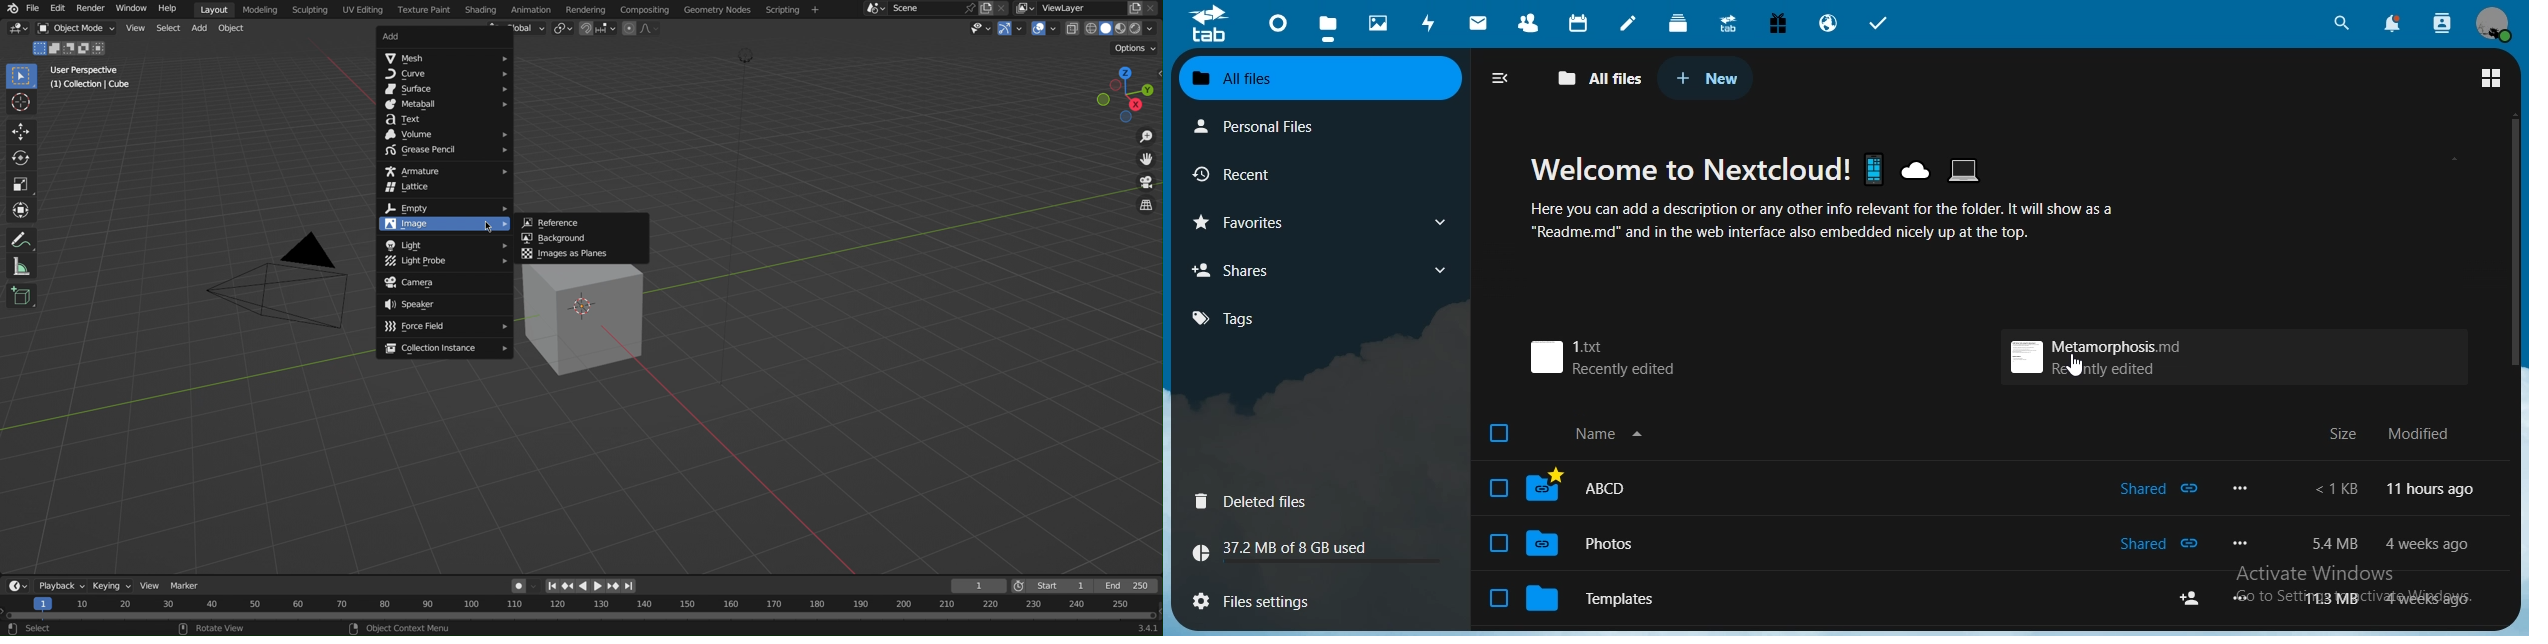 The height and width of the screenshot is (644, 2548). Describe the element at coordinates (132, 9) in the screenshot. I see `Window` at that location.